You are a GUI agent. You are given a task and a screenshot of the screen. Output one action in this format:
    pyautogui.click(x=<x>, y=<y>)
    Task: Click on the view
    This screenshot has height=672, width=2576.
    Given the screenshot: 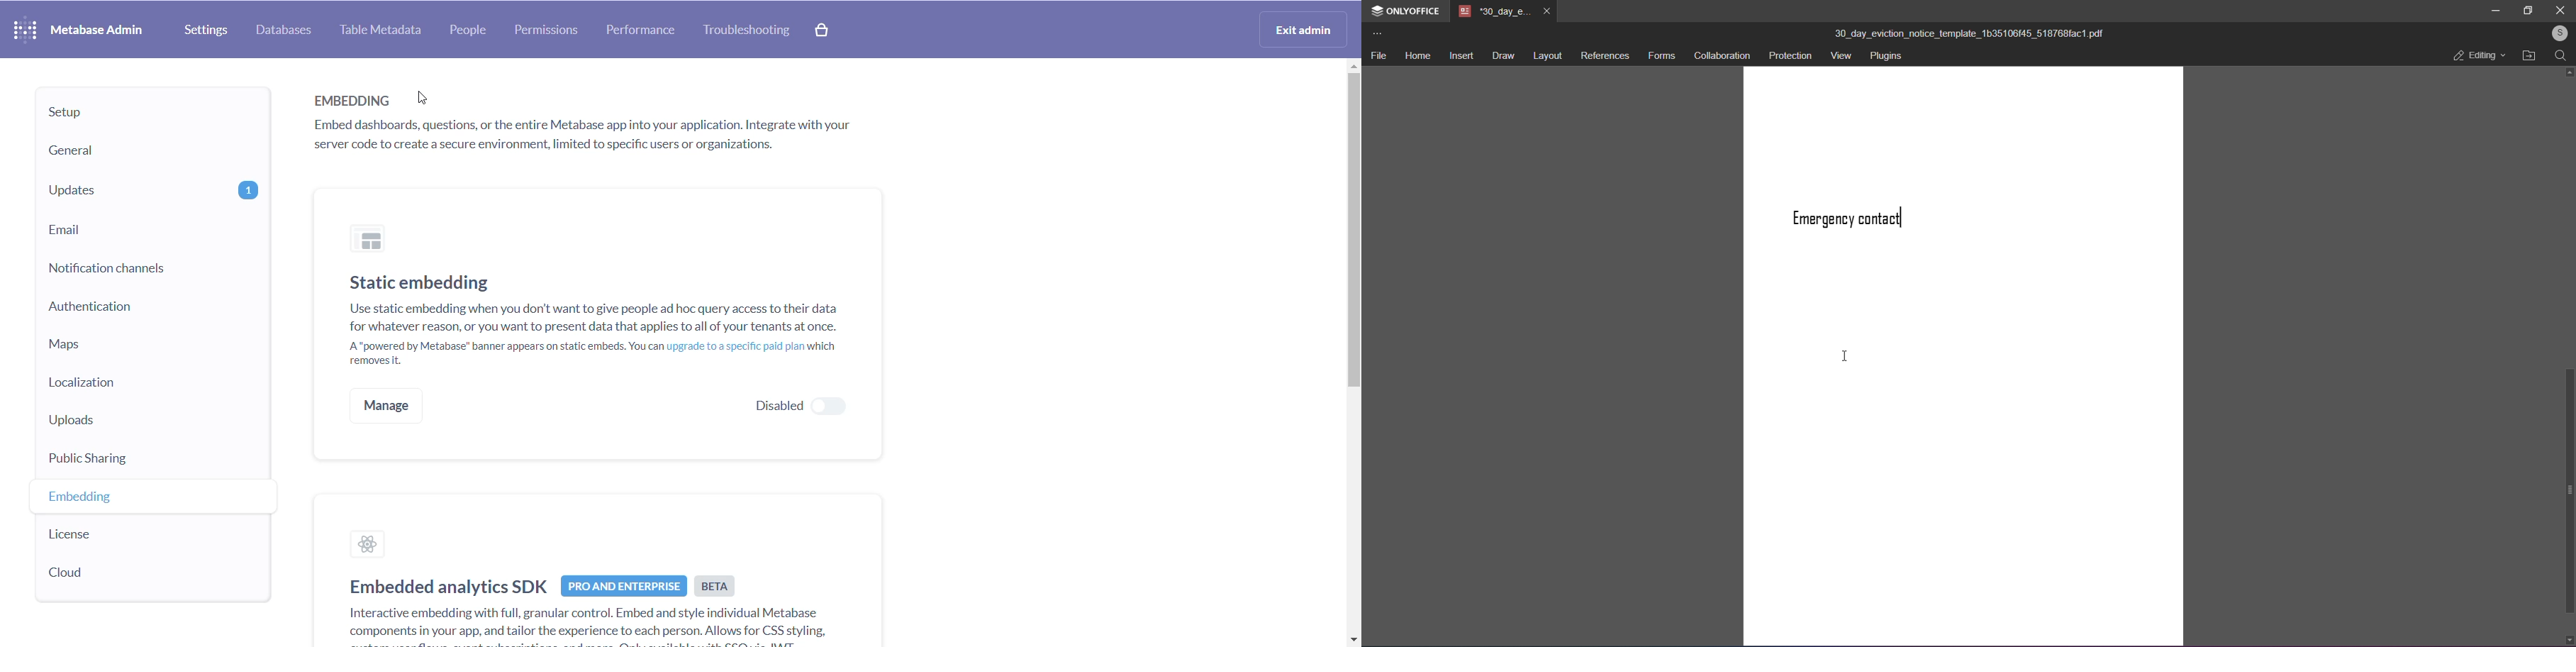 What is the action you would take?
    pyautogui.click(x=1841, y=56)
    